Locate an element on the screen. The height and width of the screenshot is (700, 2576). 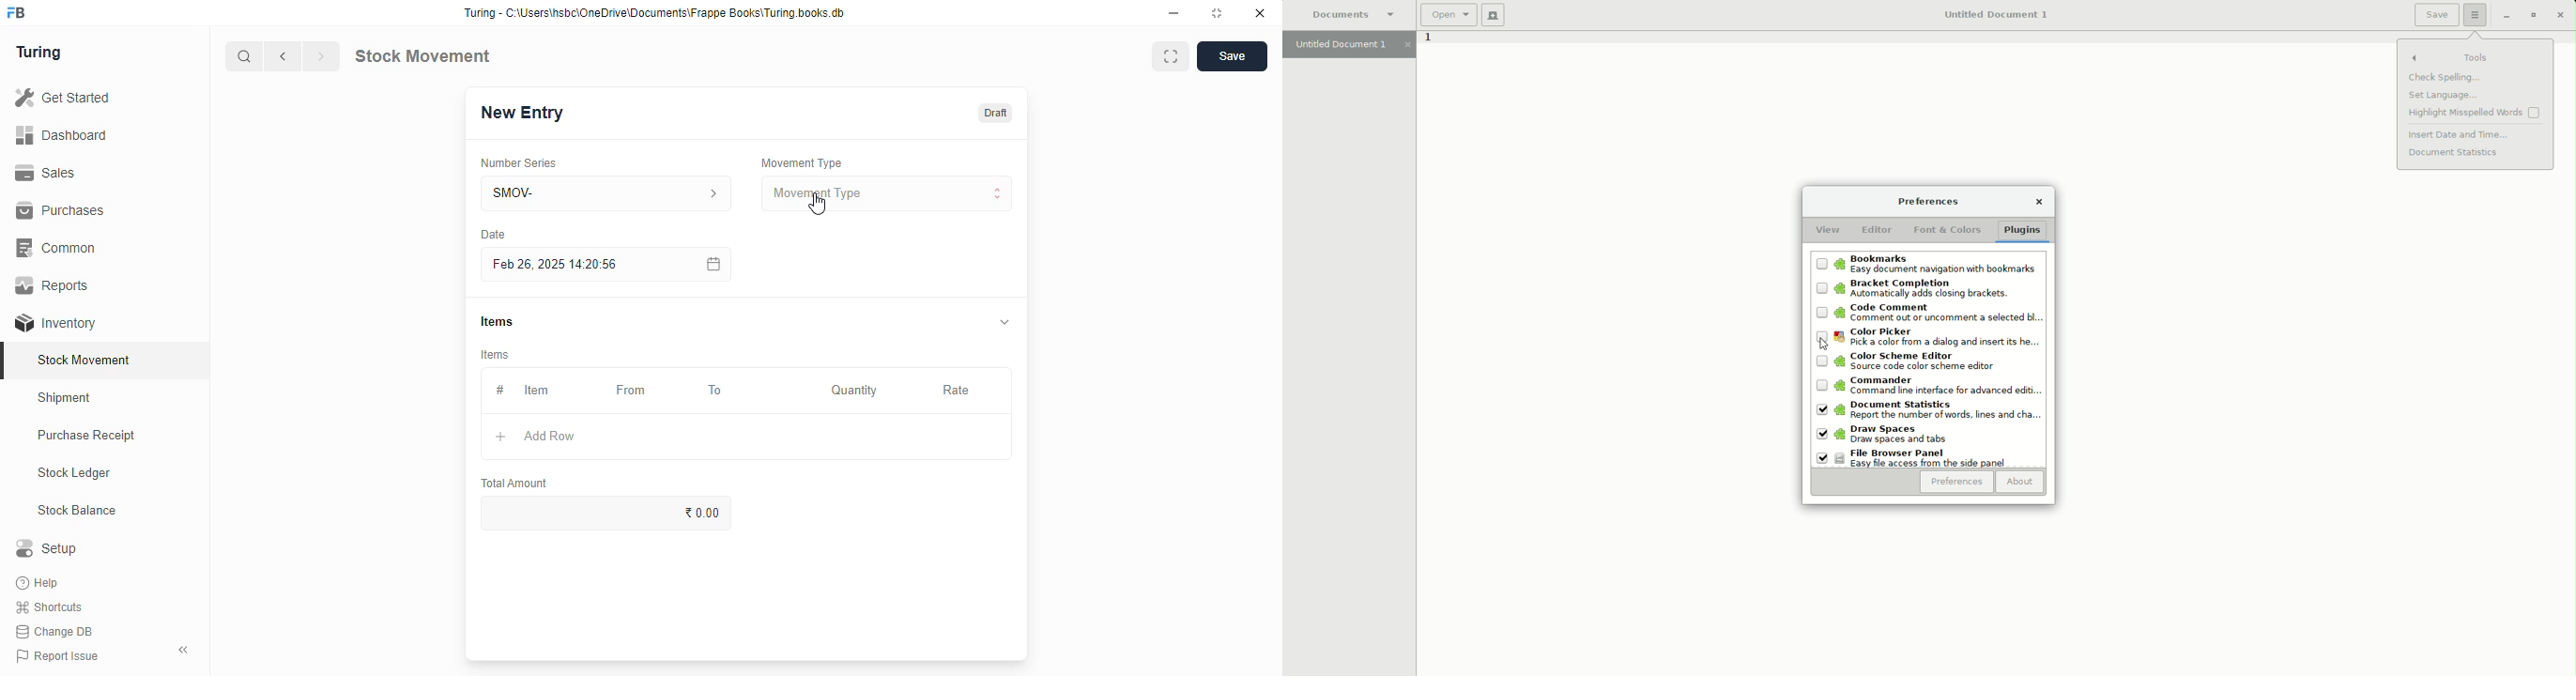
calendar is located at coordinates (712, 264).